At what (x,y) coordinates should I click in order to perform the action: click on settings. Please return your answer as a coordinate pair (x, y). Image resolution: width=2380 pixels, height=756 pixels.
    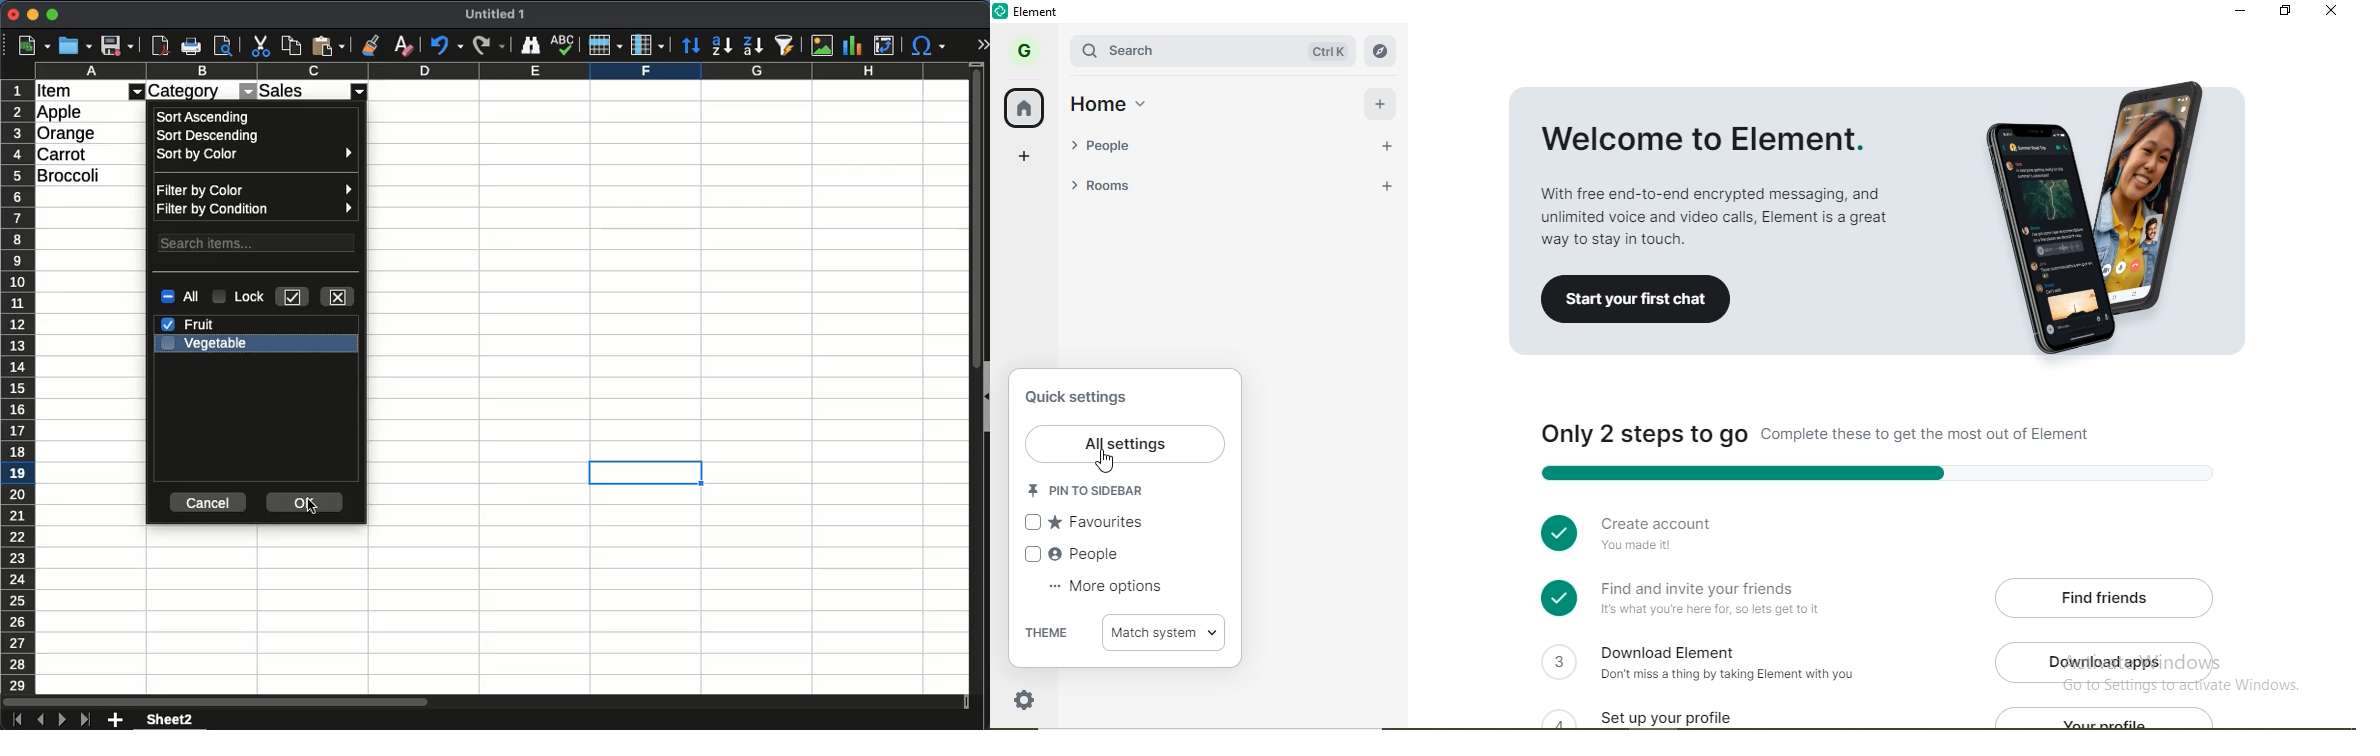
    Looking at the image, I should click on (1026, 697).